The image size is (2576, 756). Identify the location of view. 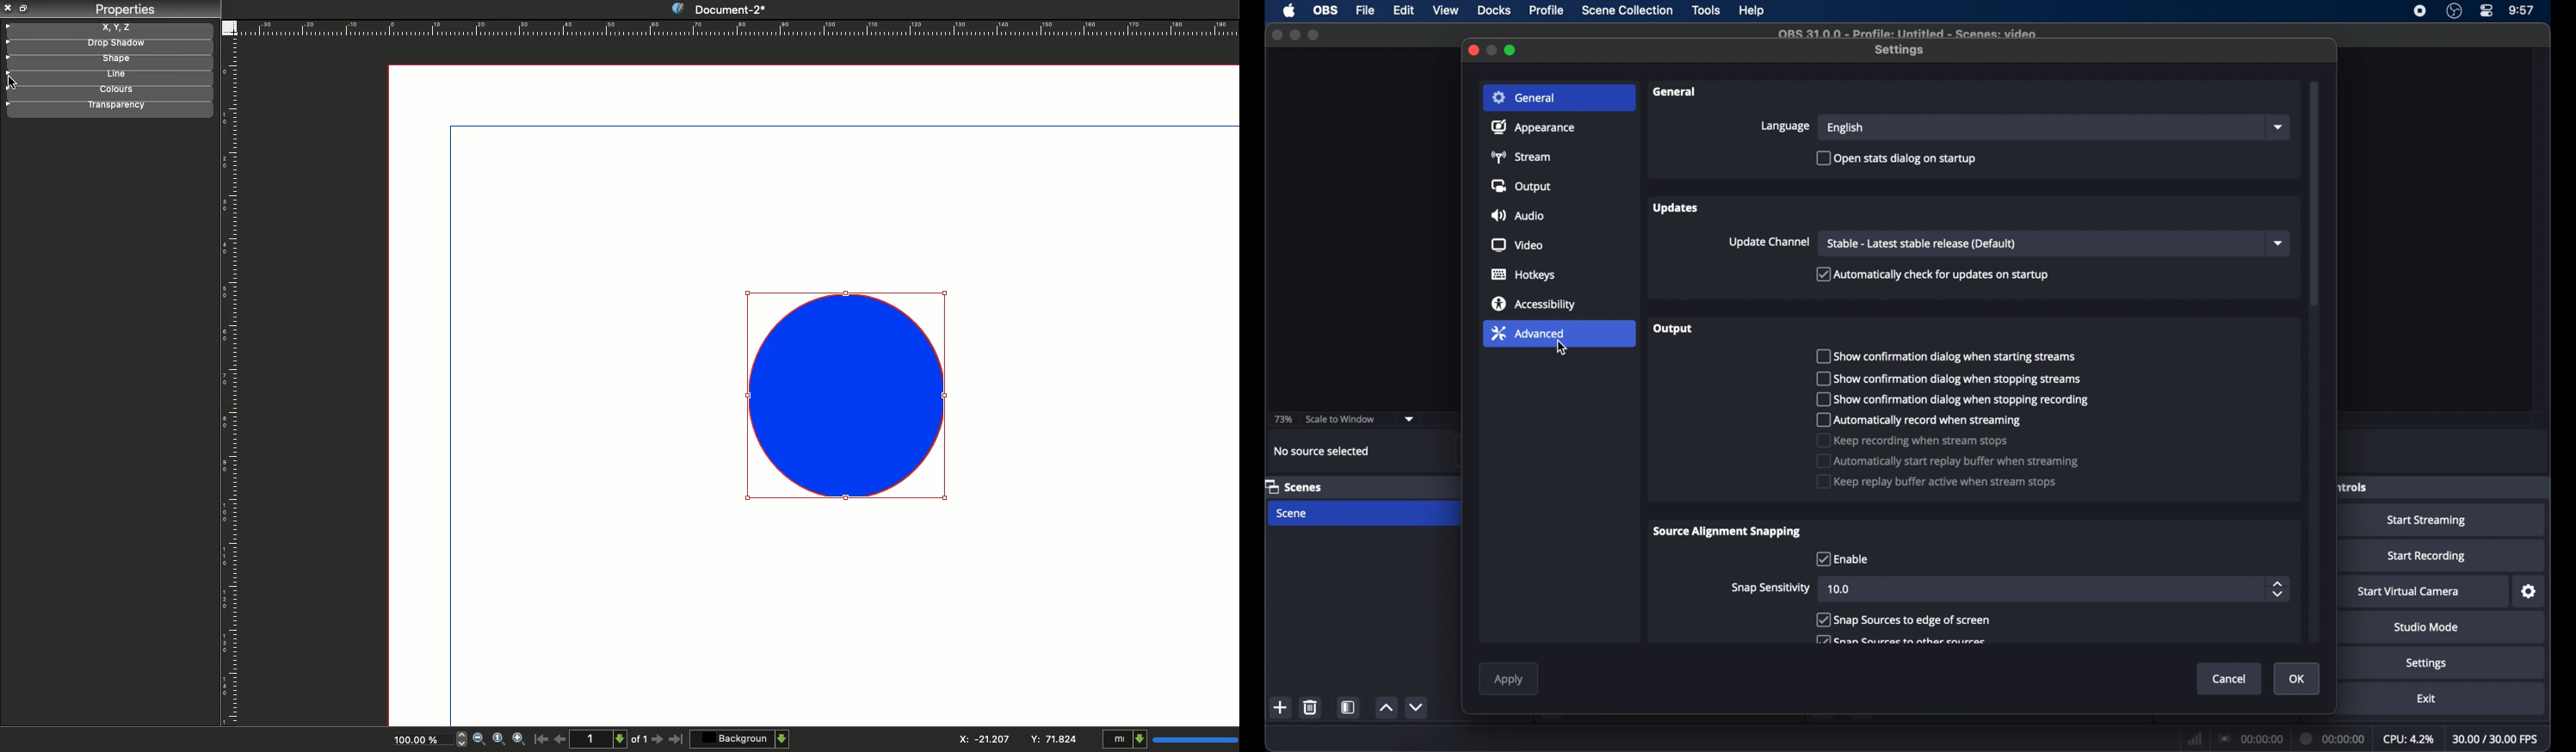
(1446, 10).